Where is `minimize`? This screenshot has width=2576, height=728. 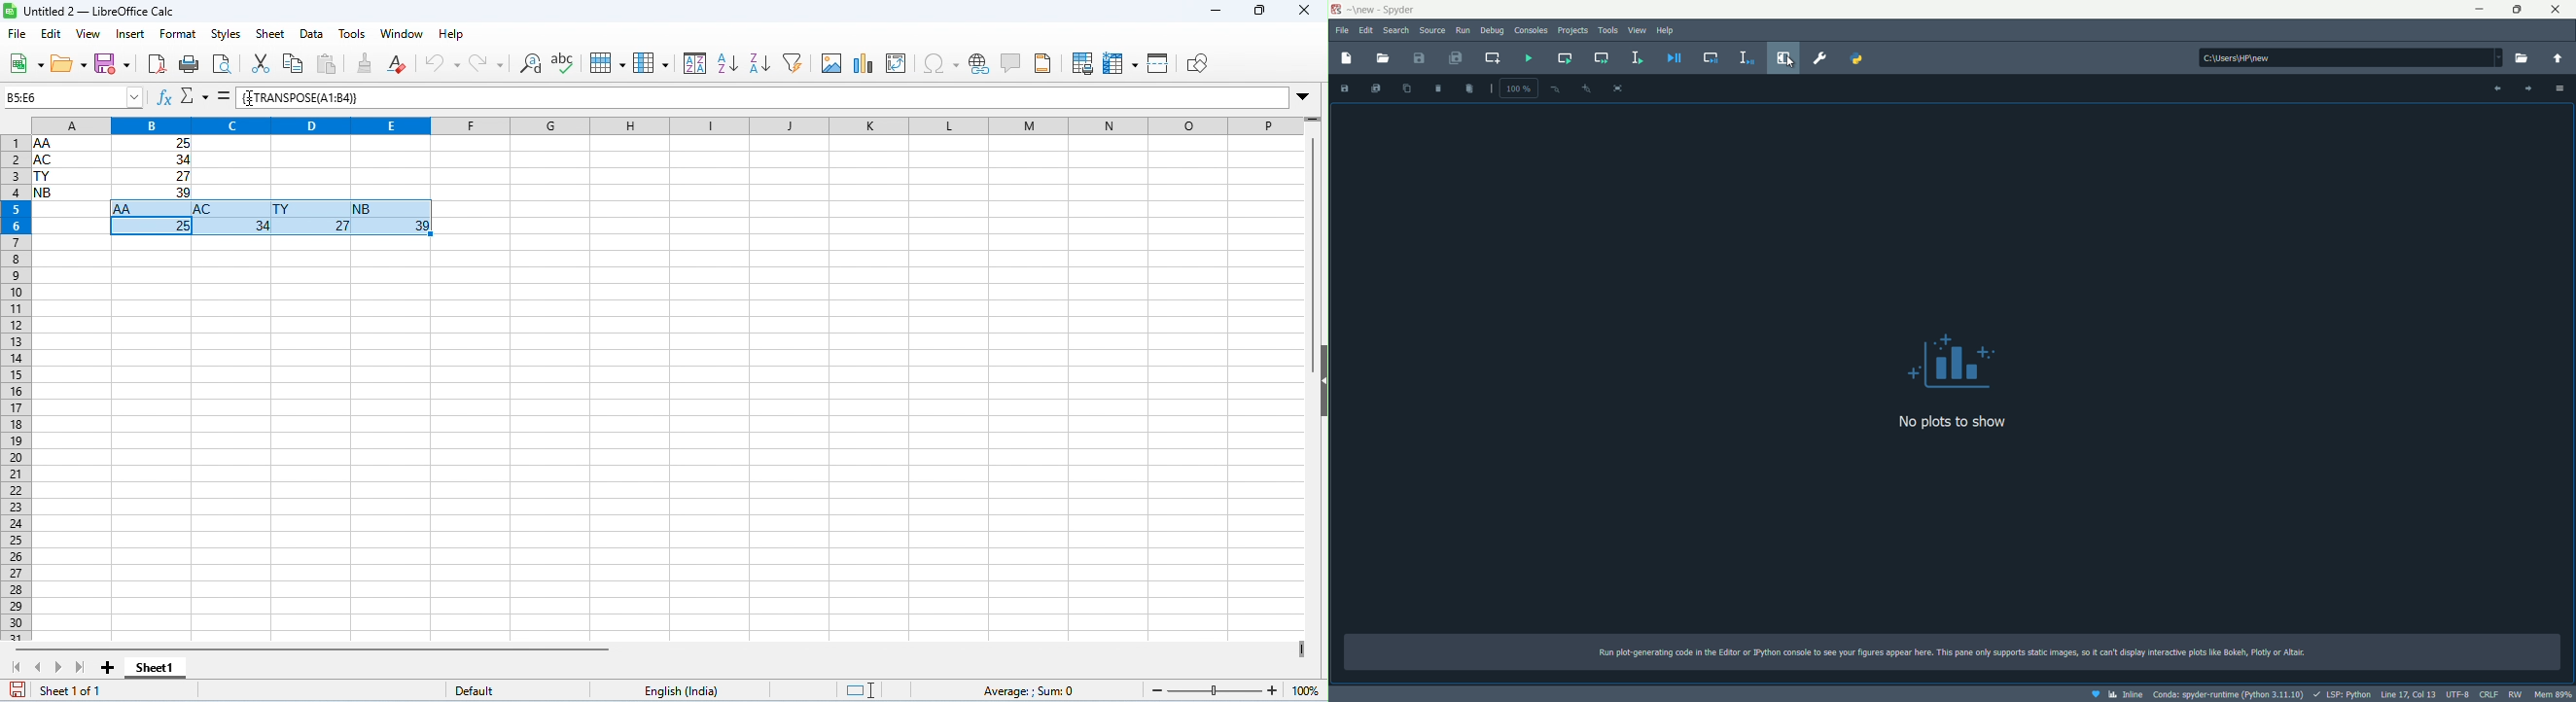 minimize is located at coordinates (2482, 9).